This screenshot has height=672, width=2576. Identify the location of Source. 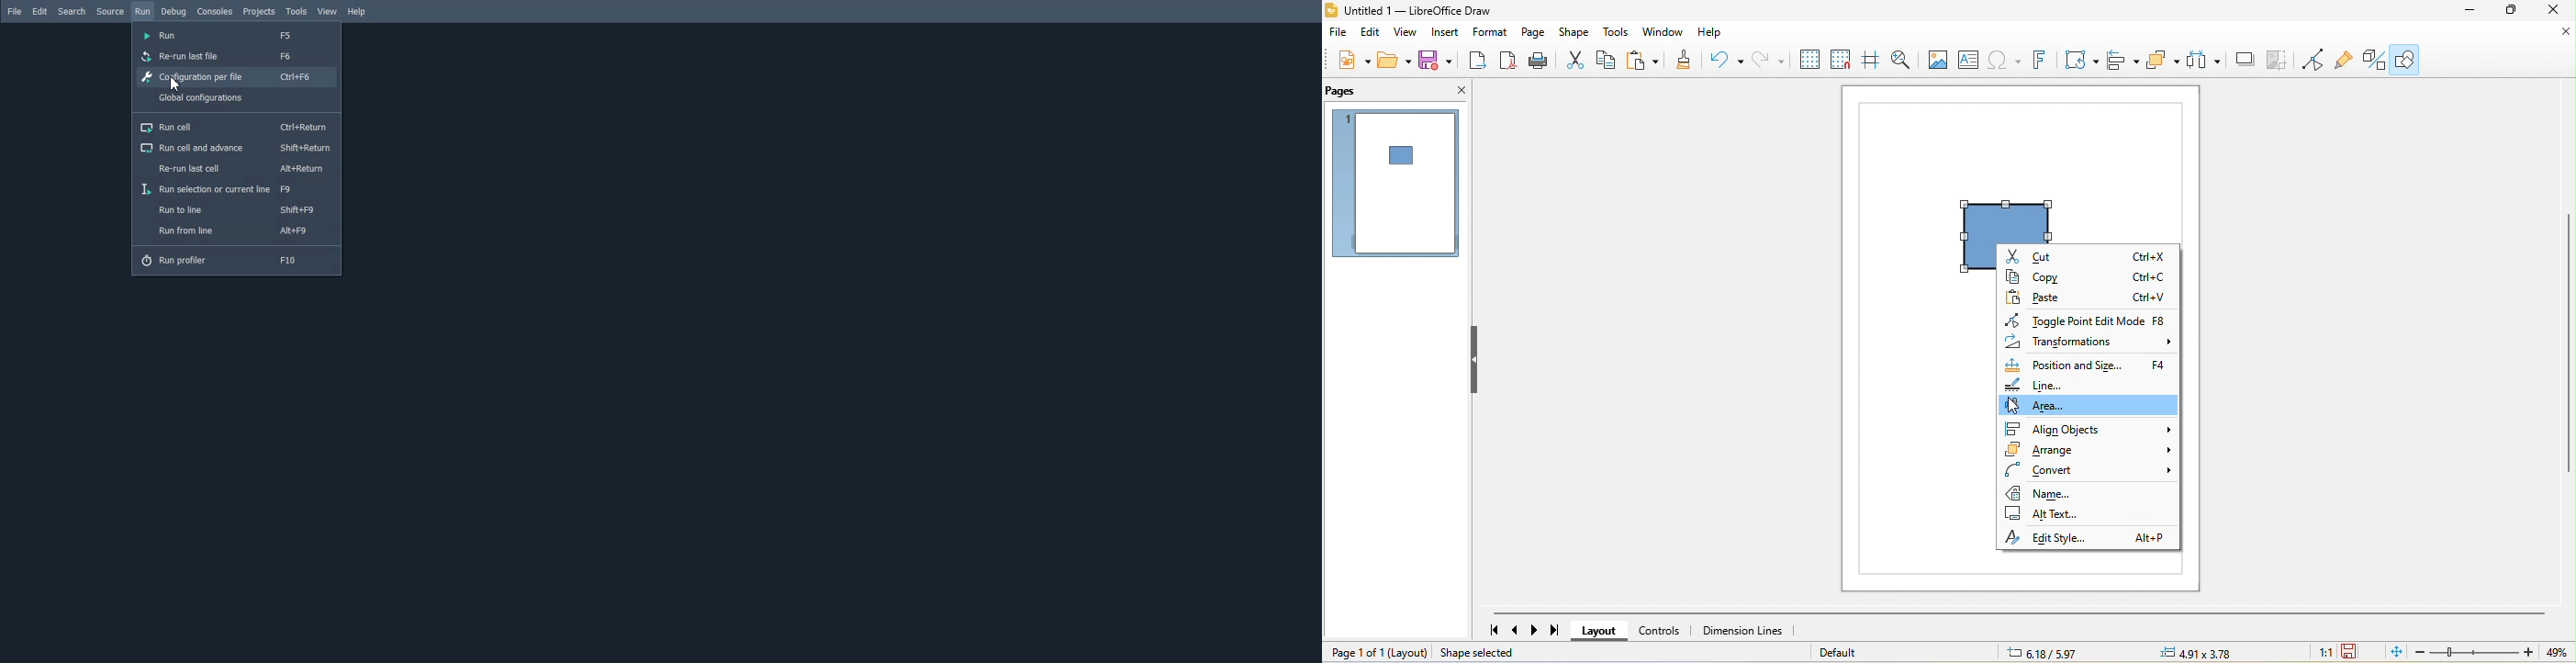
(110, 12).